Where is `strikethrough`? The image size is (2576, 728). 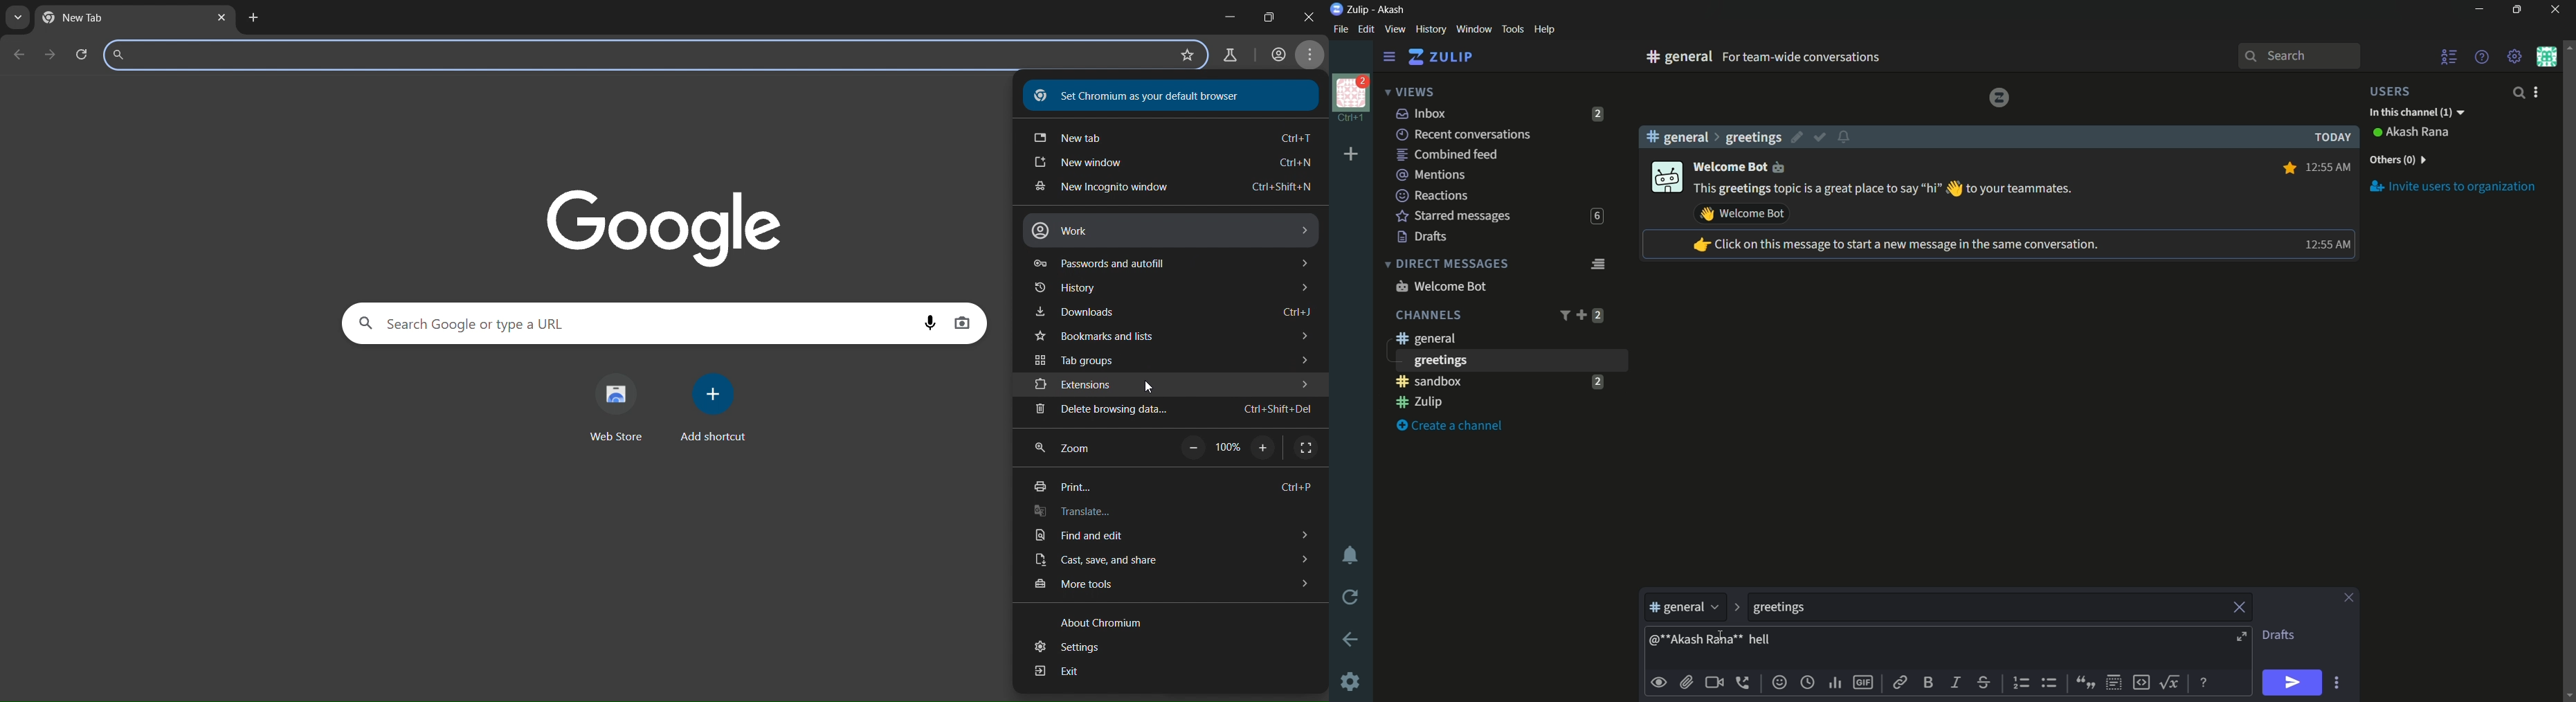 strikethrough is located at coordinates (1984, 684).